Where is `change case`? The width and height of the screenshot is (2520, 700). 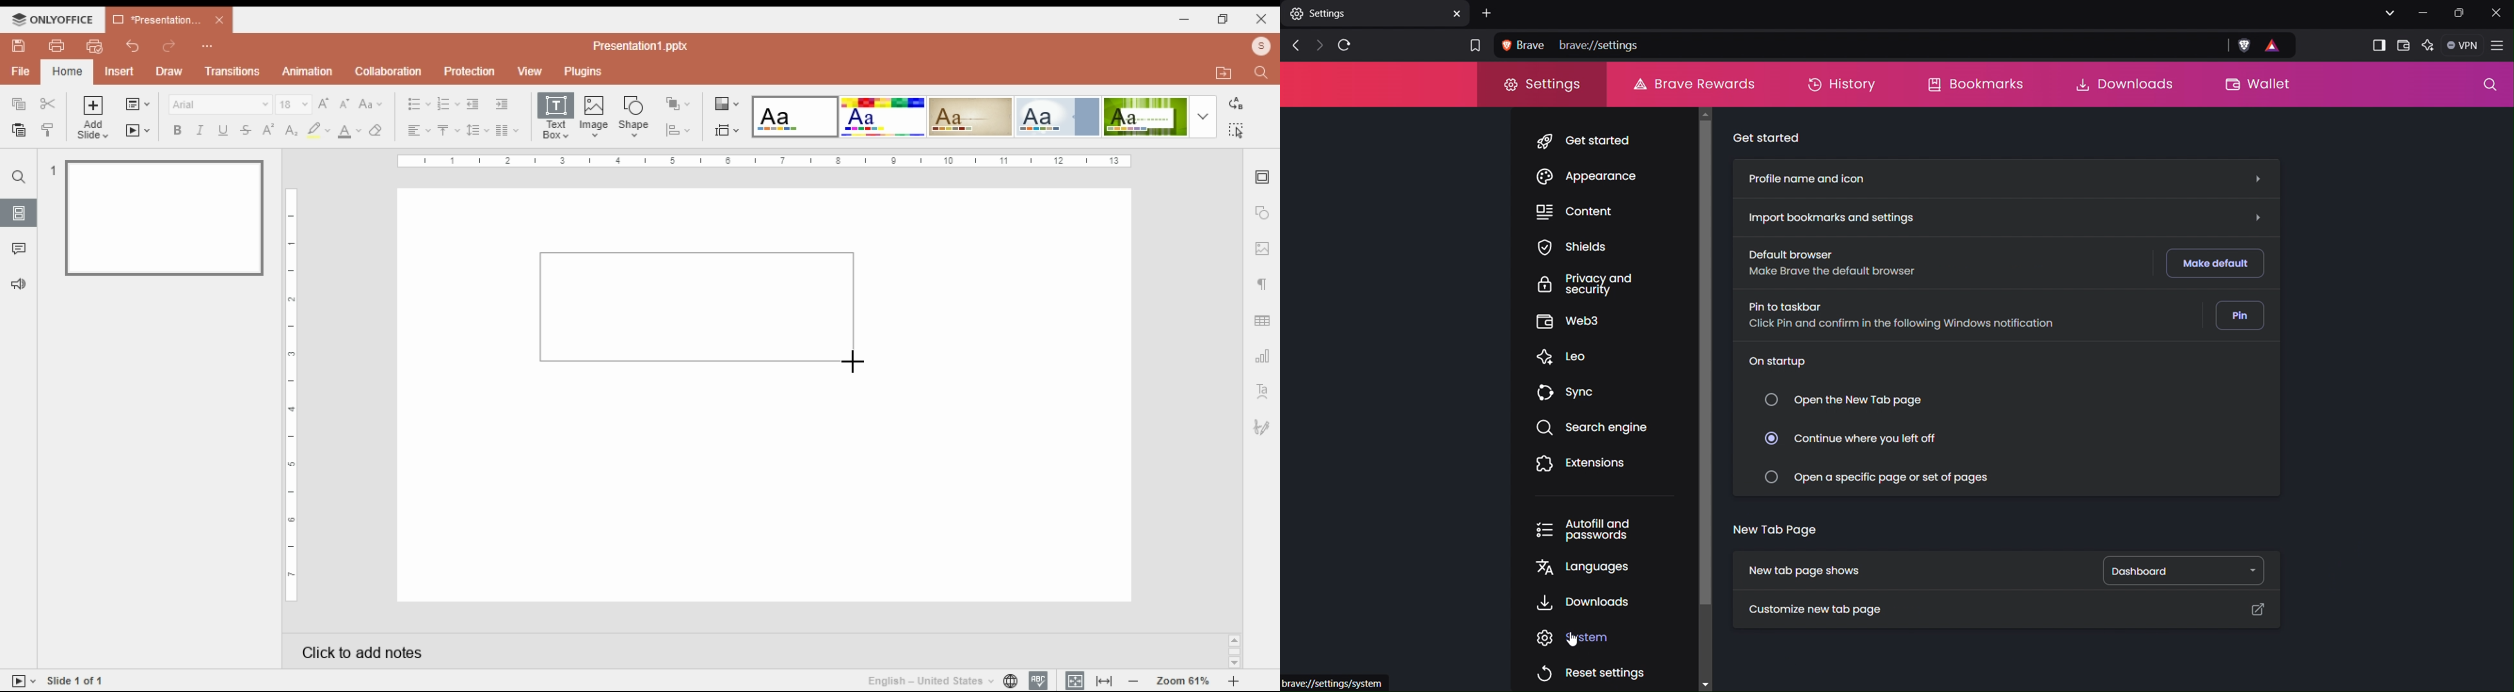
change case is located at coordinates (370, 104).